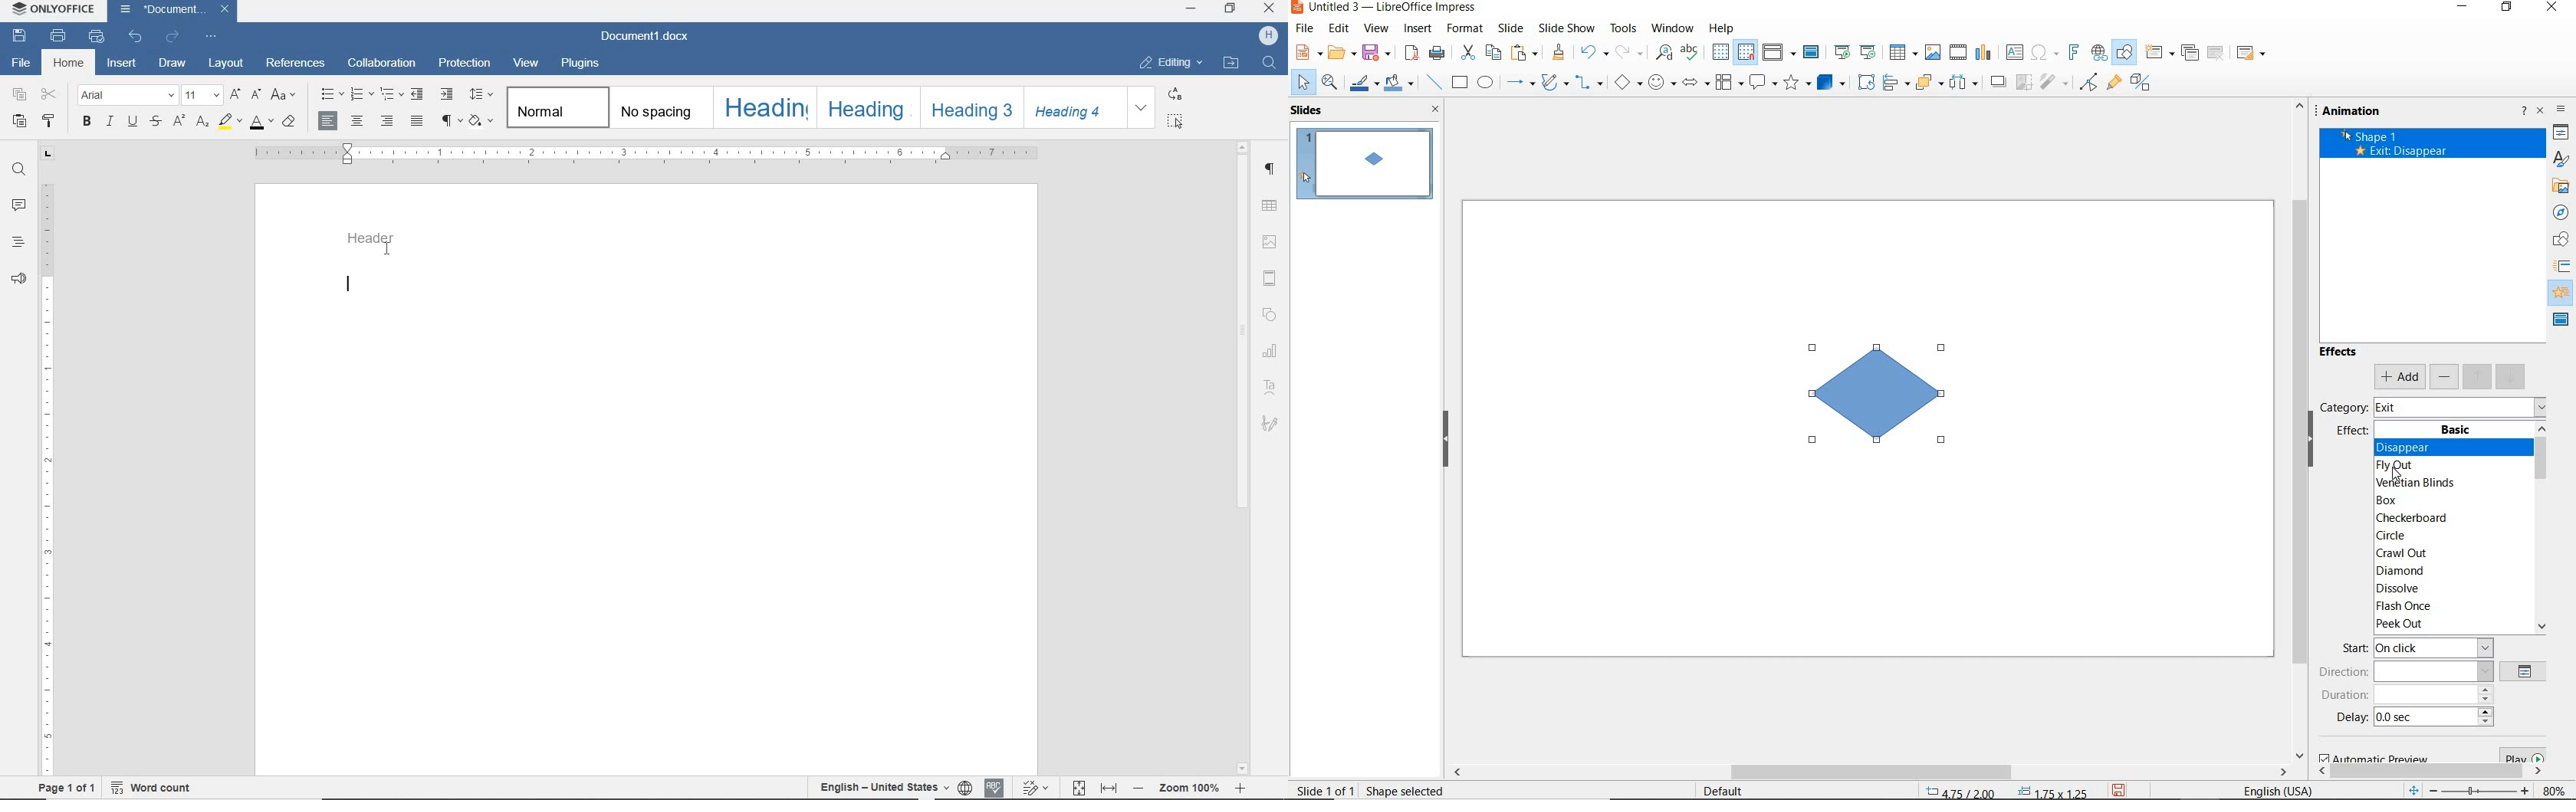  What do you see at coordinates (1662, 82) in the screenshot?
I see `symbol shapes` at bounding box center [1662, 82].